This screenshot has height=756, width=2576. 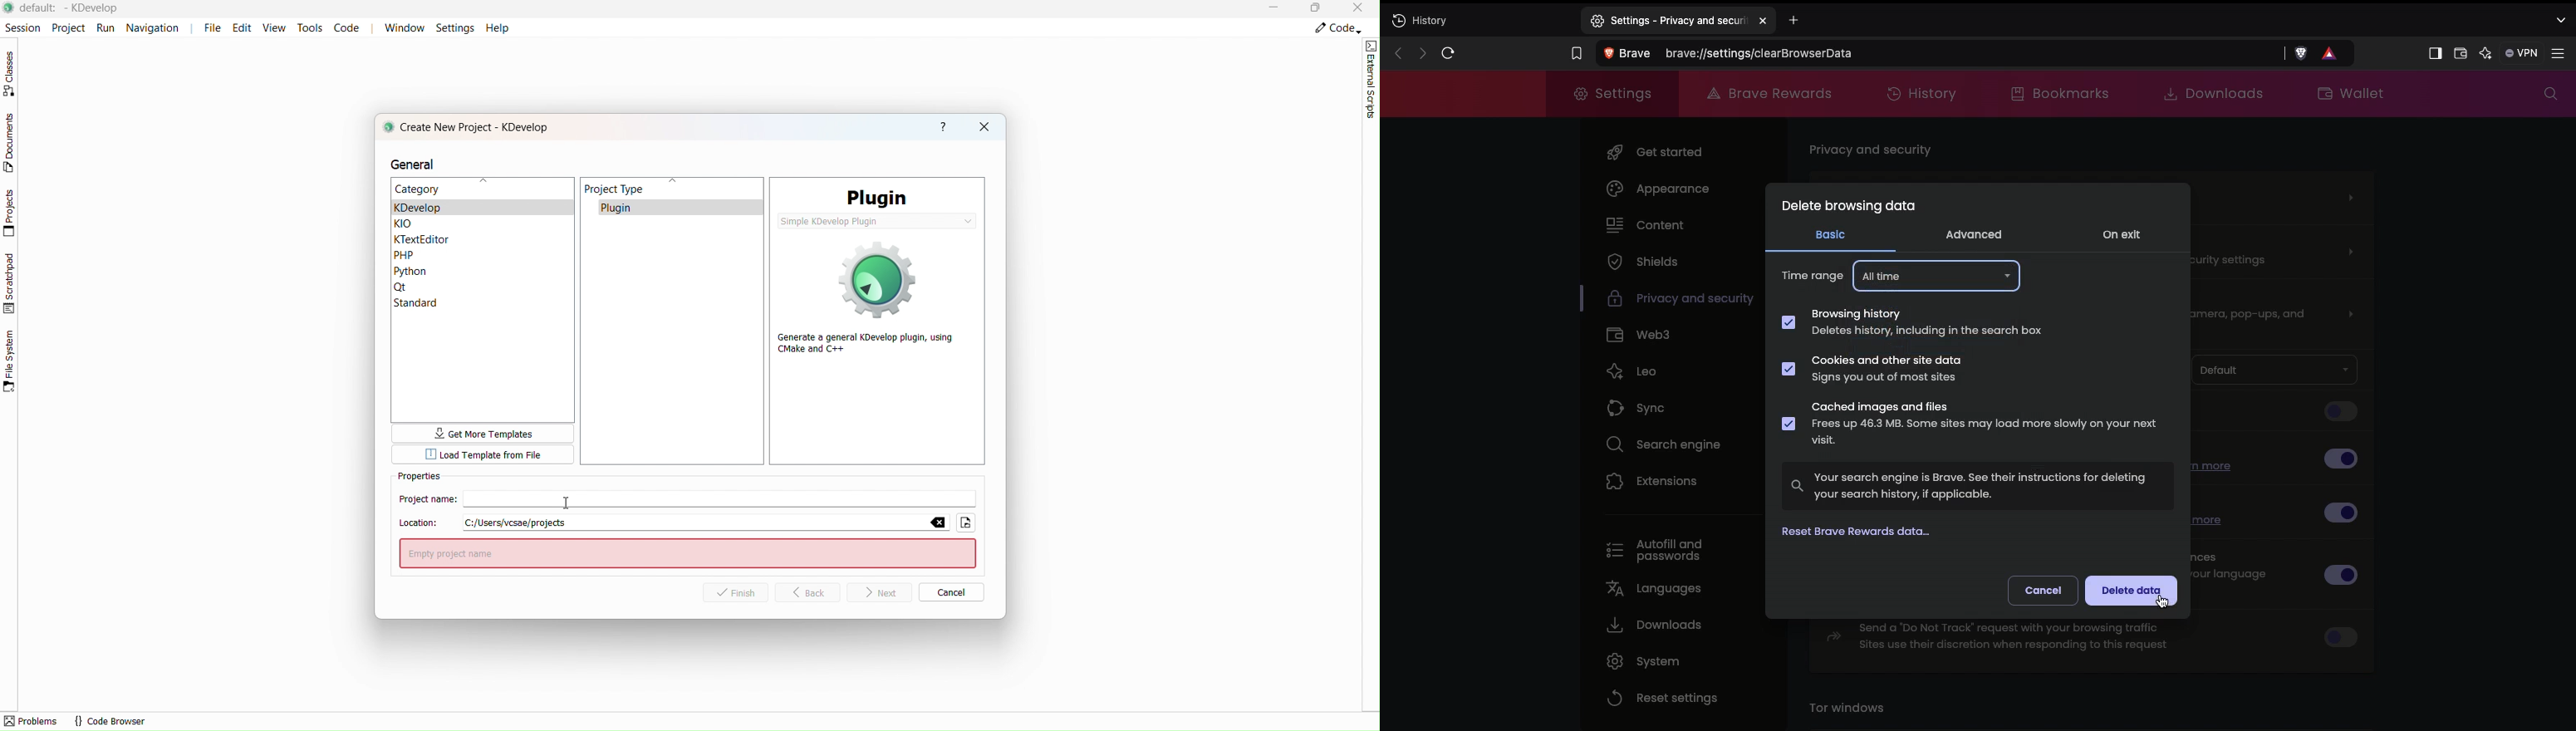 I want to click on Add new tab, so click(x=1813, y=22).